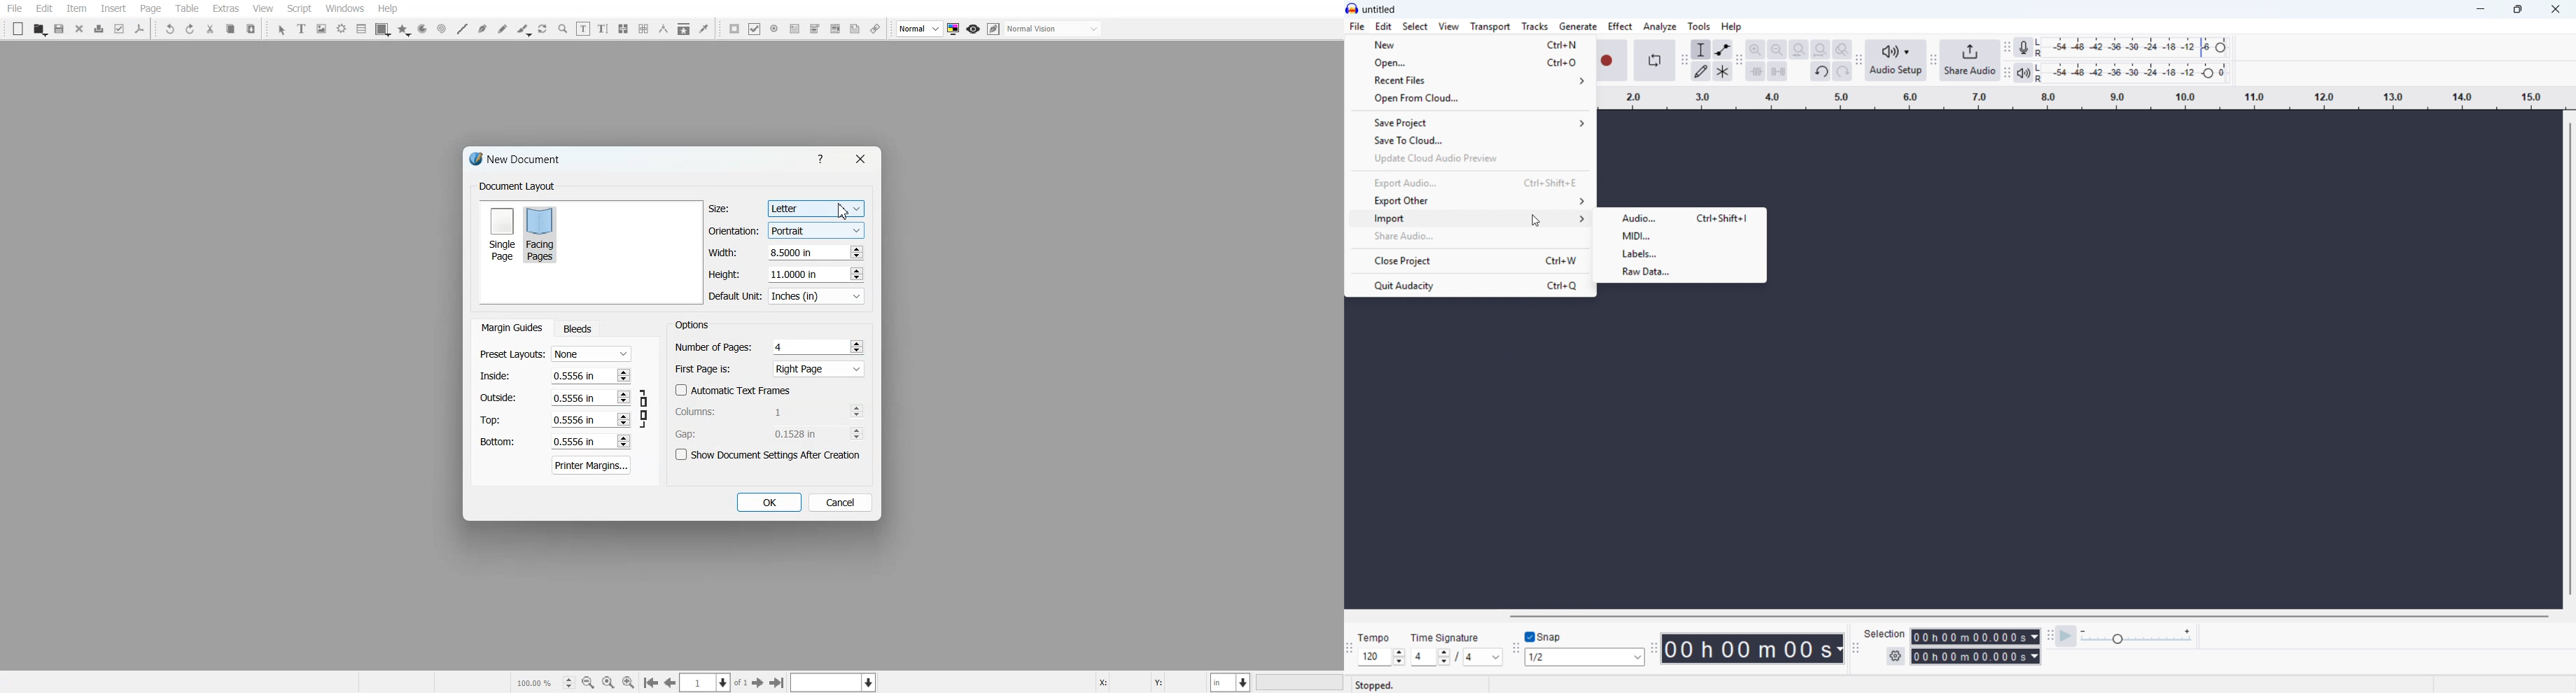  What do you see at coordinates (787, 231) in the screenshot?
I see `Orientation` at bounding box center [787, 231].